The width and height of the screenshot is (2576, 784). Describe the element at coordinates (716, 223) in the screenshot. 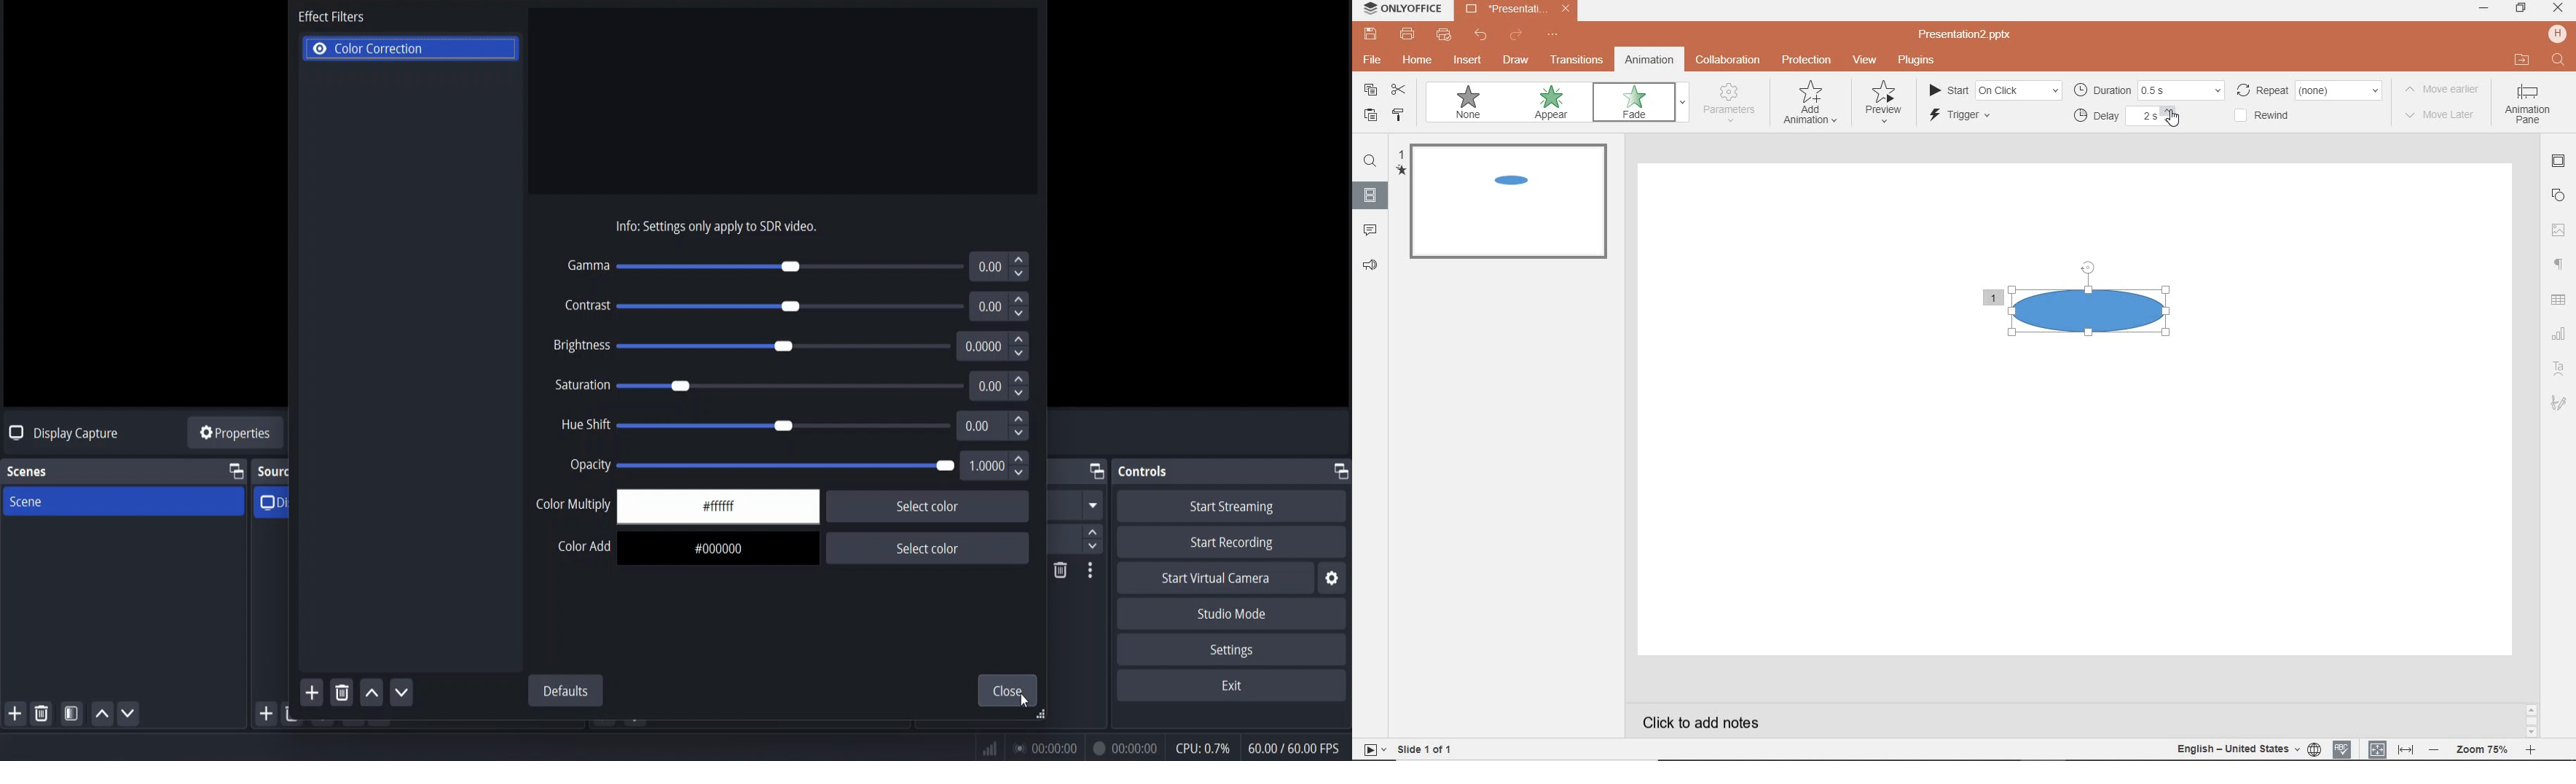

I see `Info: Settings only apply to SDR video.` at that location.